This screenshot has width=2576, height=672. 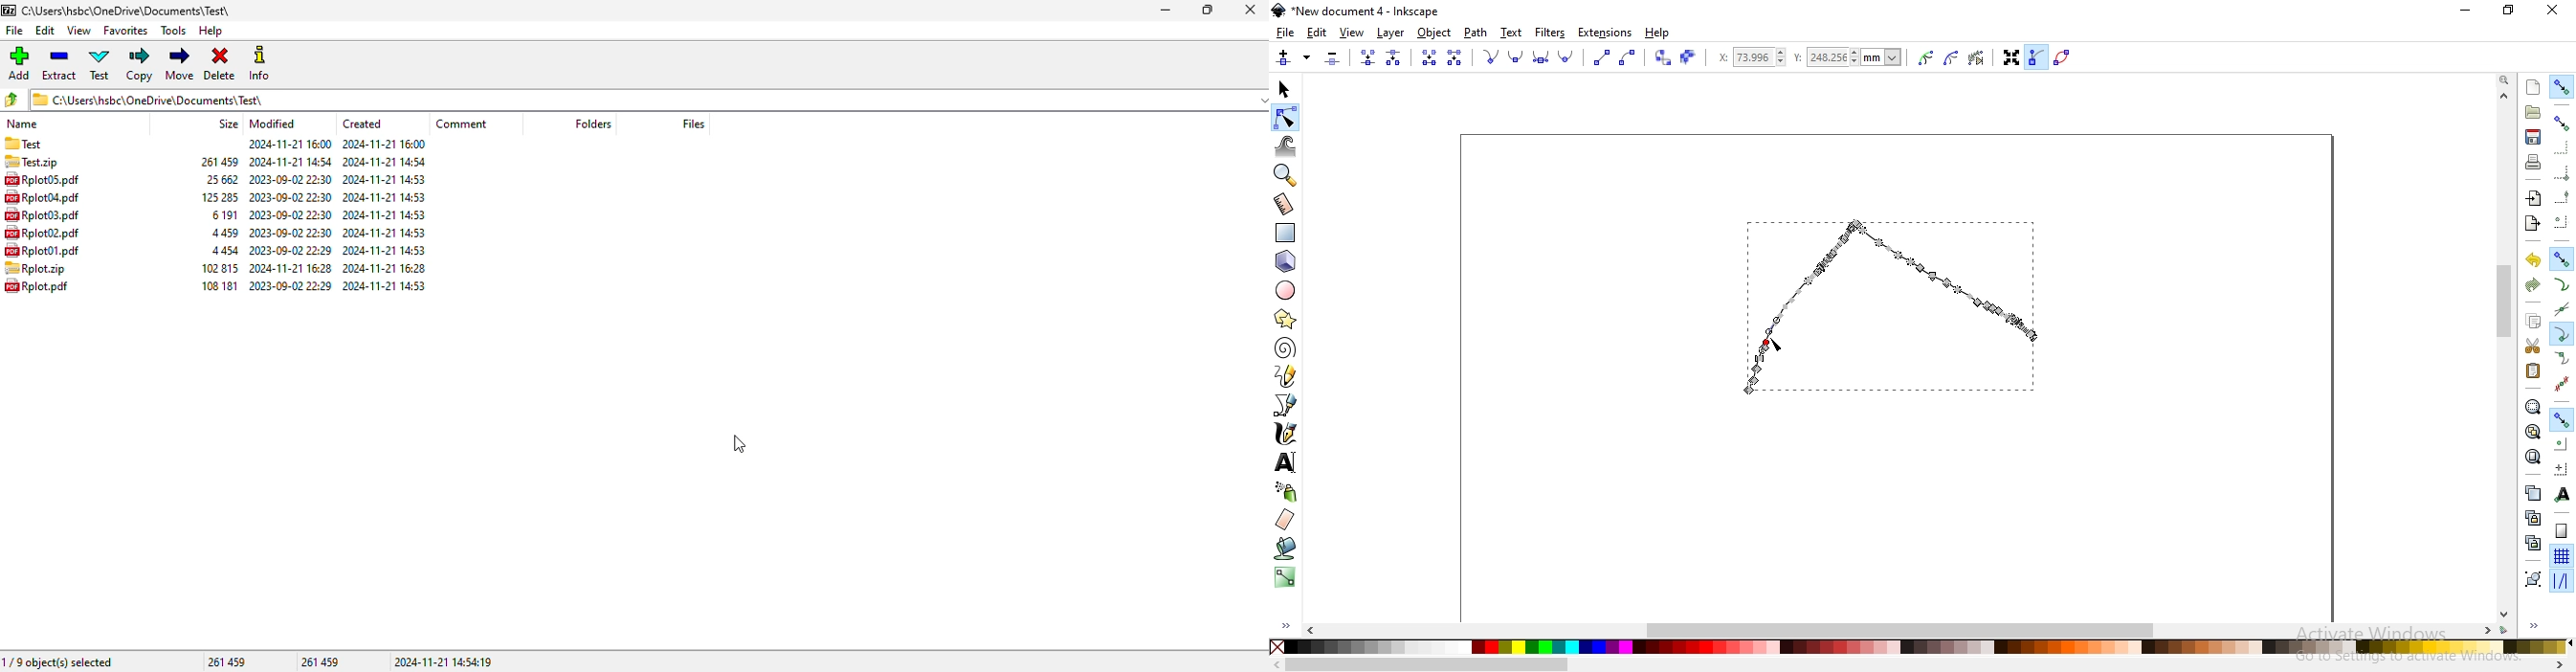 What do you see at coordinates (1490, 56) in the screenshot?
I see `make selected nodes corner` at bounding box center [1490, 56].